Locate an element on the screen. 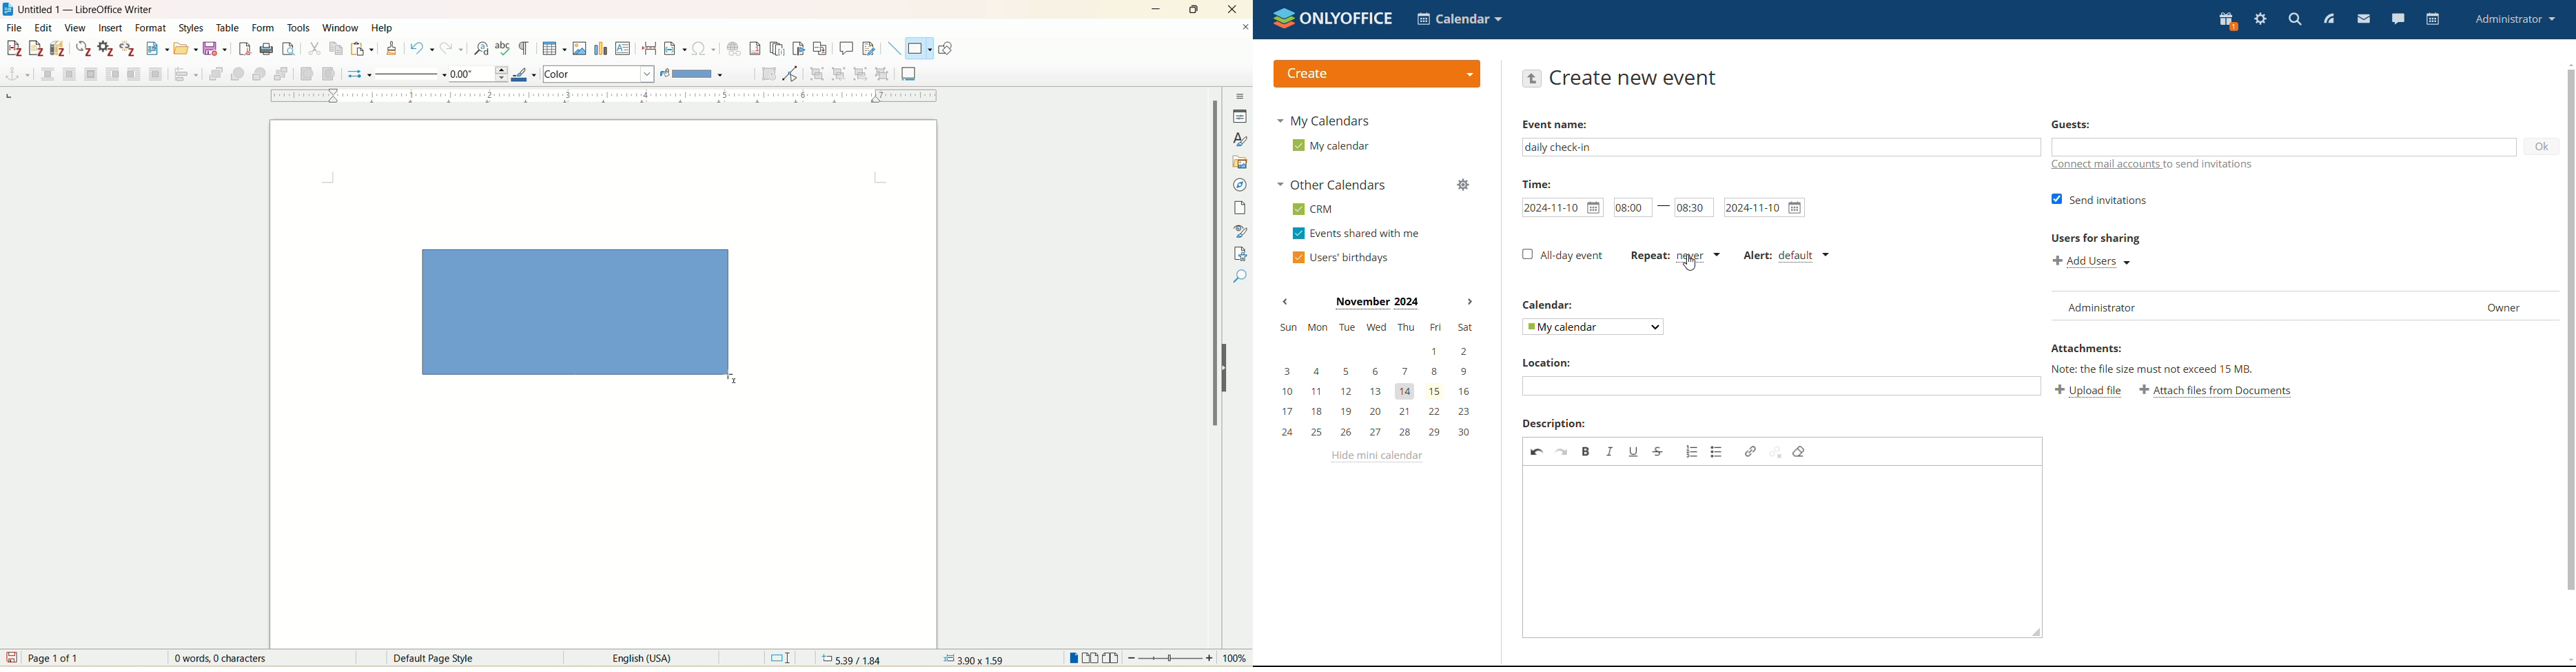 The image size is (2576, 672). file is located at coordinates (13, 29).